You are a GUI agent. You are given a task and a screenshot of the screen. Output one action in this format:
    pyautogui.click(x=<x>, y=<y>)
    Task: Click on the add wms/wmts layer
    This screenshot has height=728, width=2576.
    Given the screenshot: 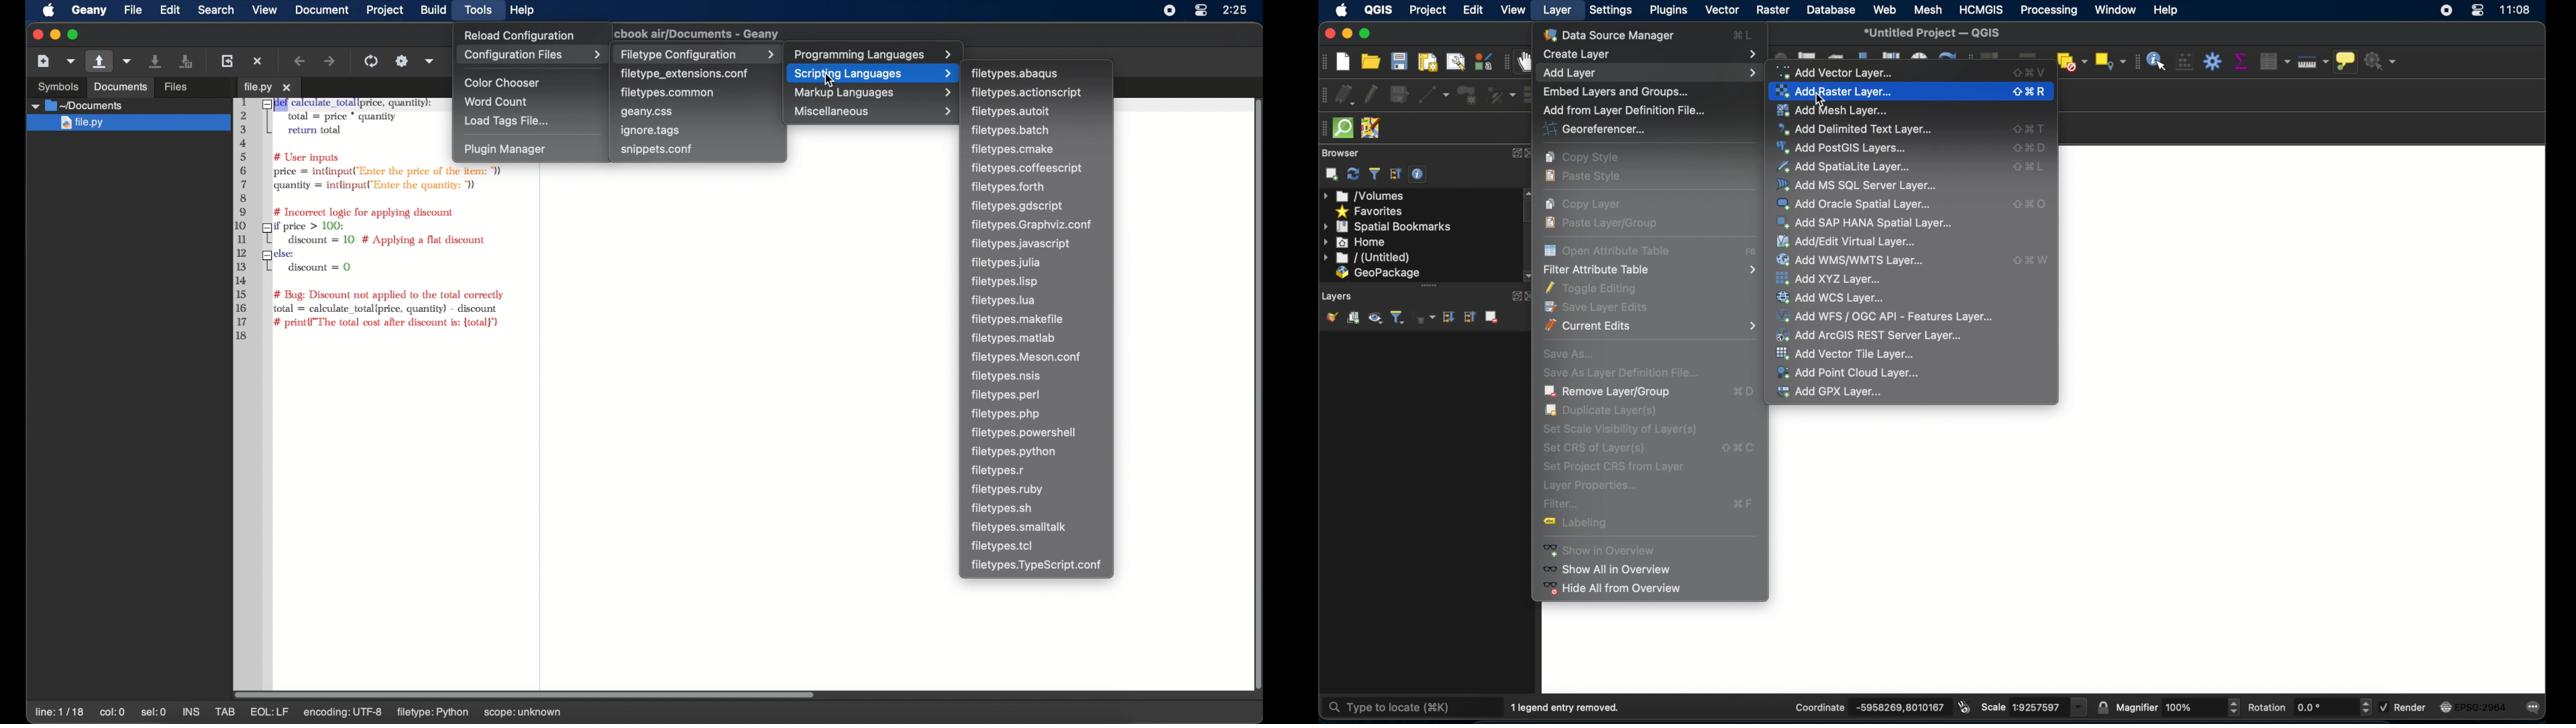 What is the action you would take?
    pyautogui.click(x=1852, y=260)
    